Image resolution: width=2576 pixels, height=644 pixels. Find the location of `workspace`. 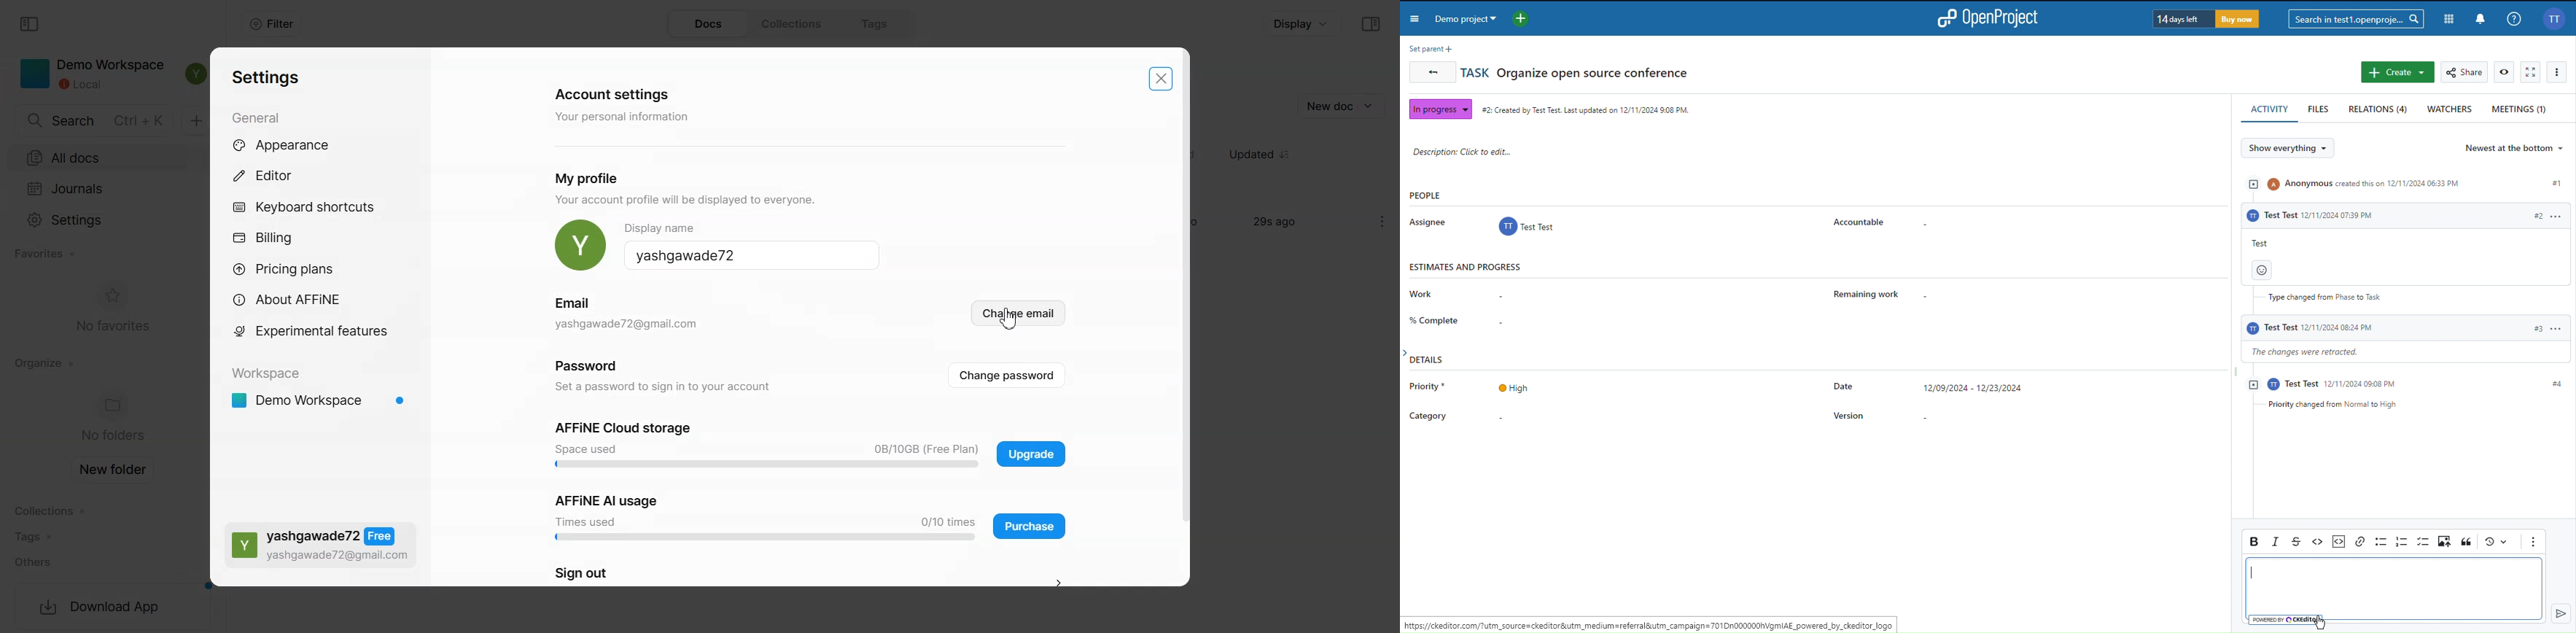

workspace is located at coordinates (267, 370).